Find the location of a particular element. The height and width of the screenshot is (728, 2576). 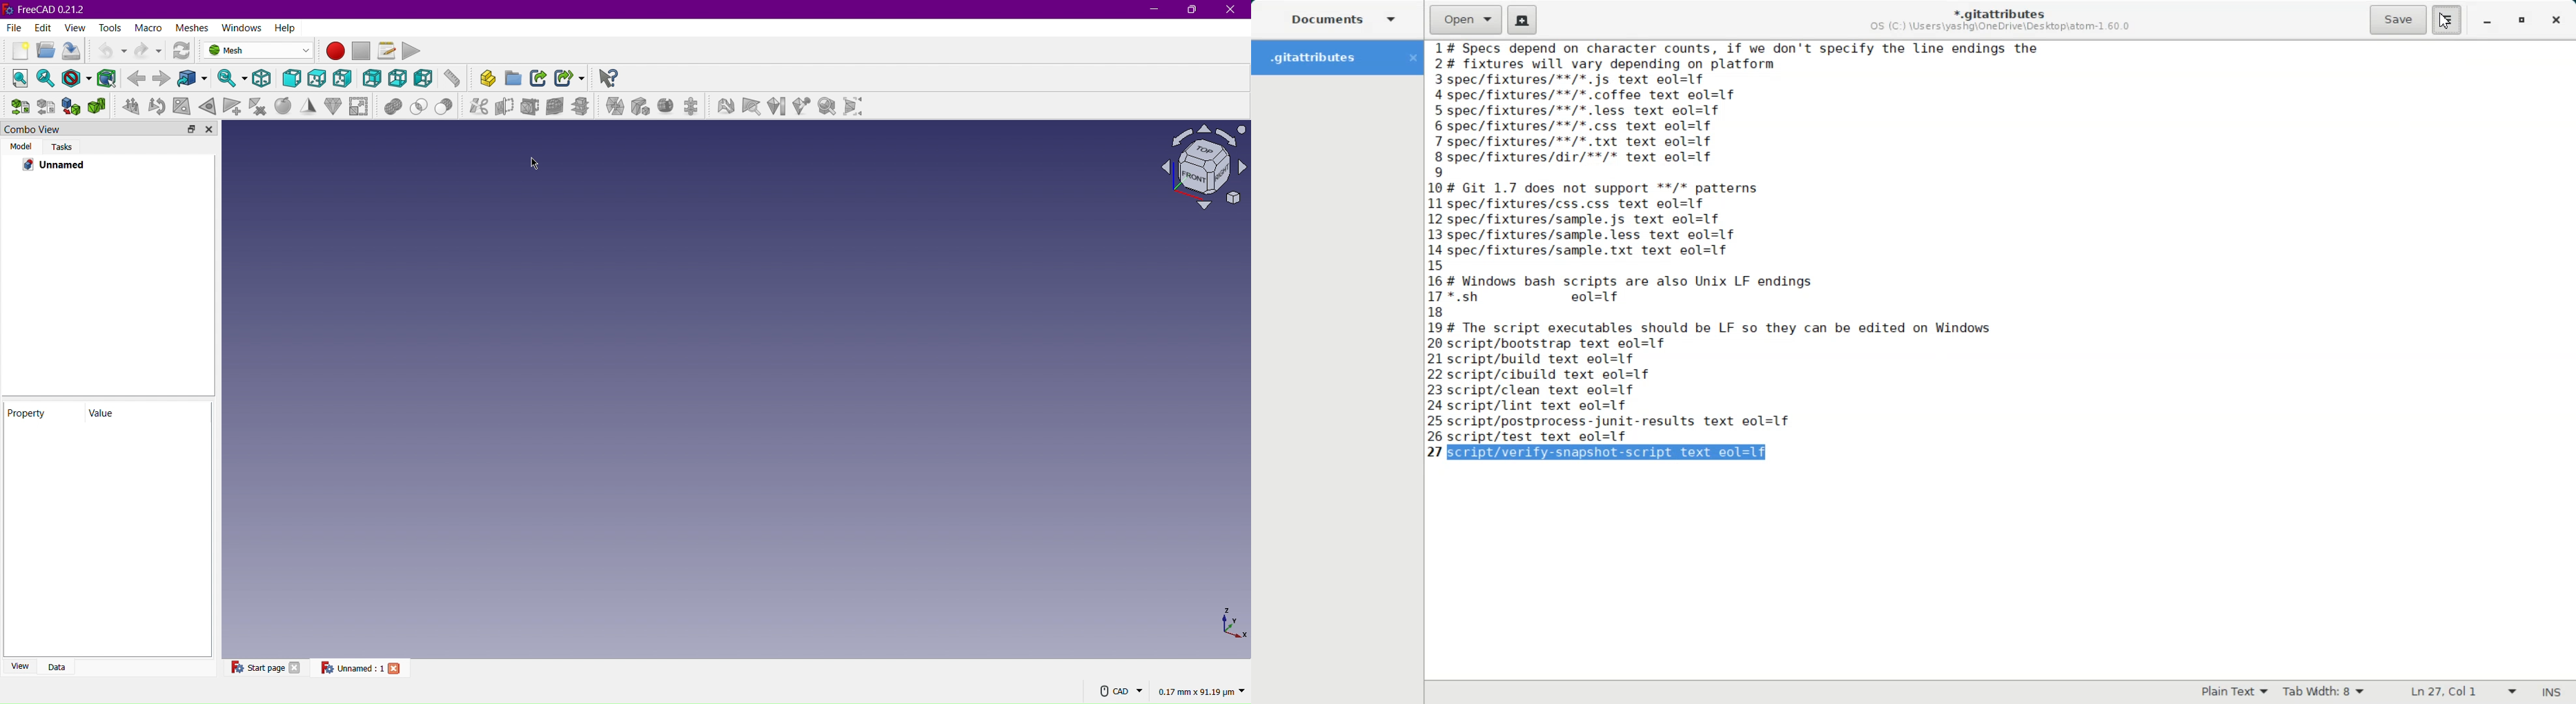

Split by components is located at coordinates (641, 108).